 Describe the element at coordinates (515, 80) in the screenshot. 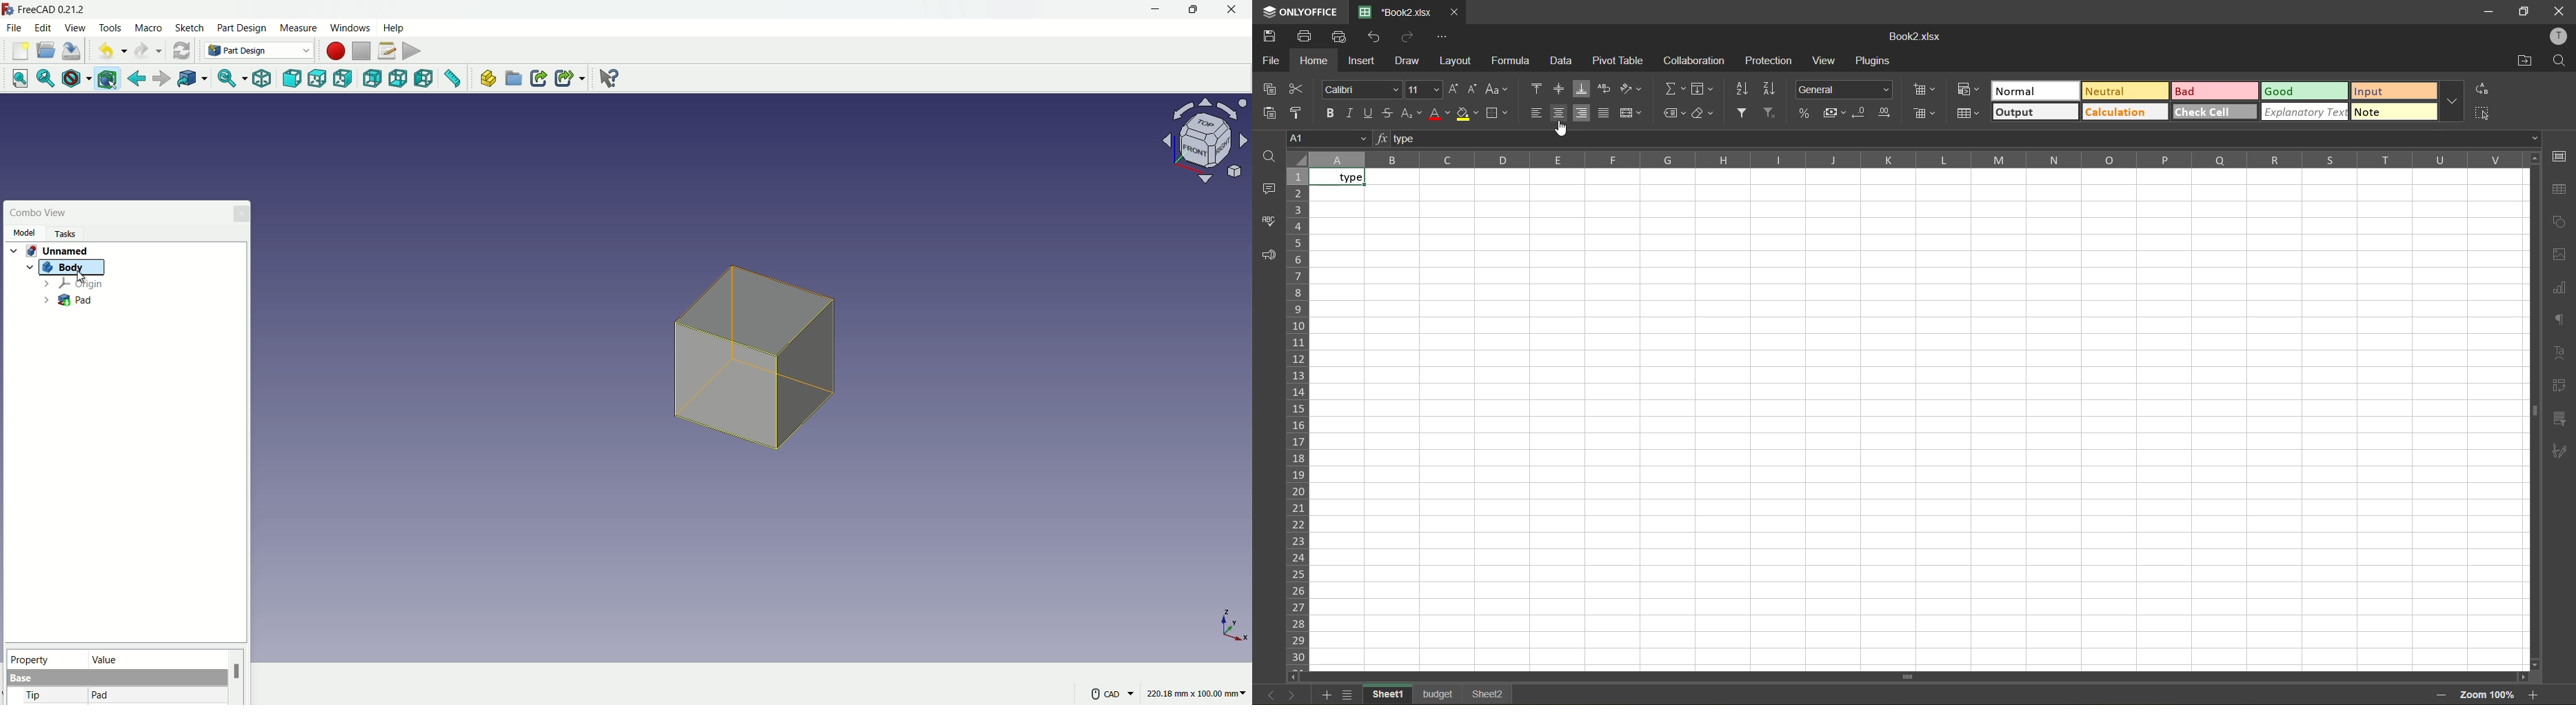

I see `create group` at that location.